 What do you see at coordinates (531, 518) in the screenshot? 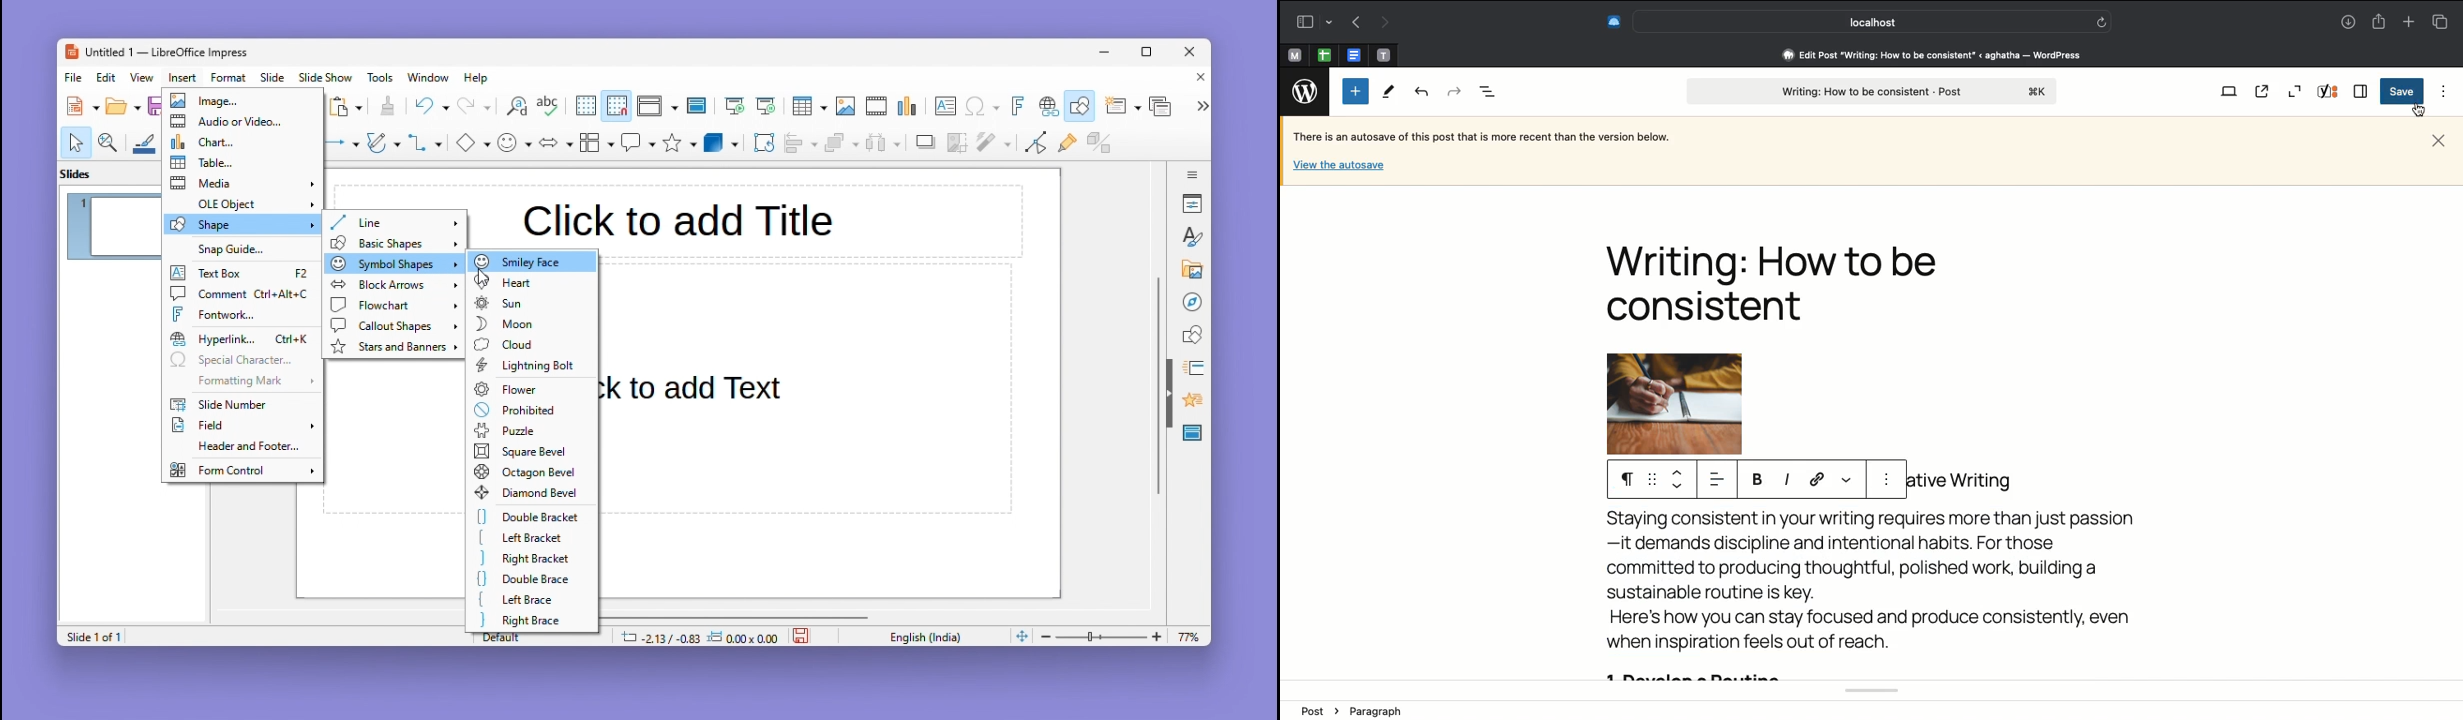
I see `Double bracket` at bounding box center [531, 518].